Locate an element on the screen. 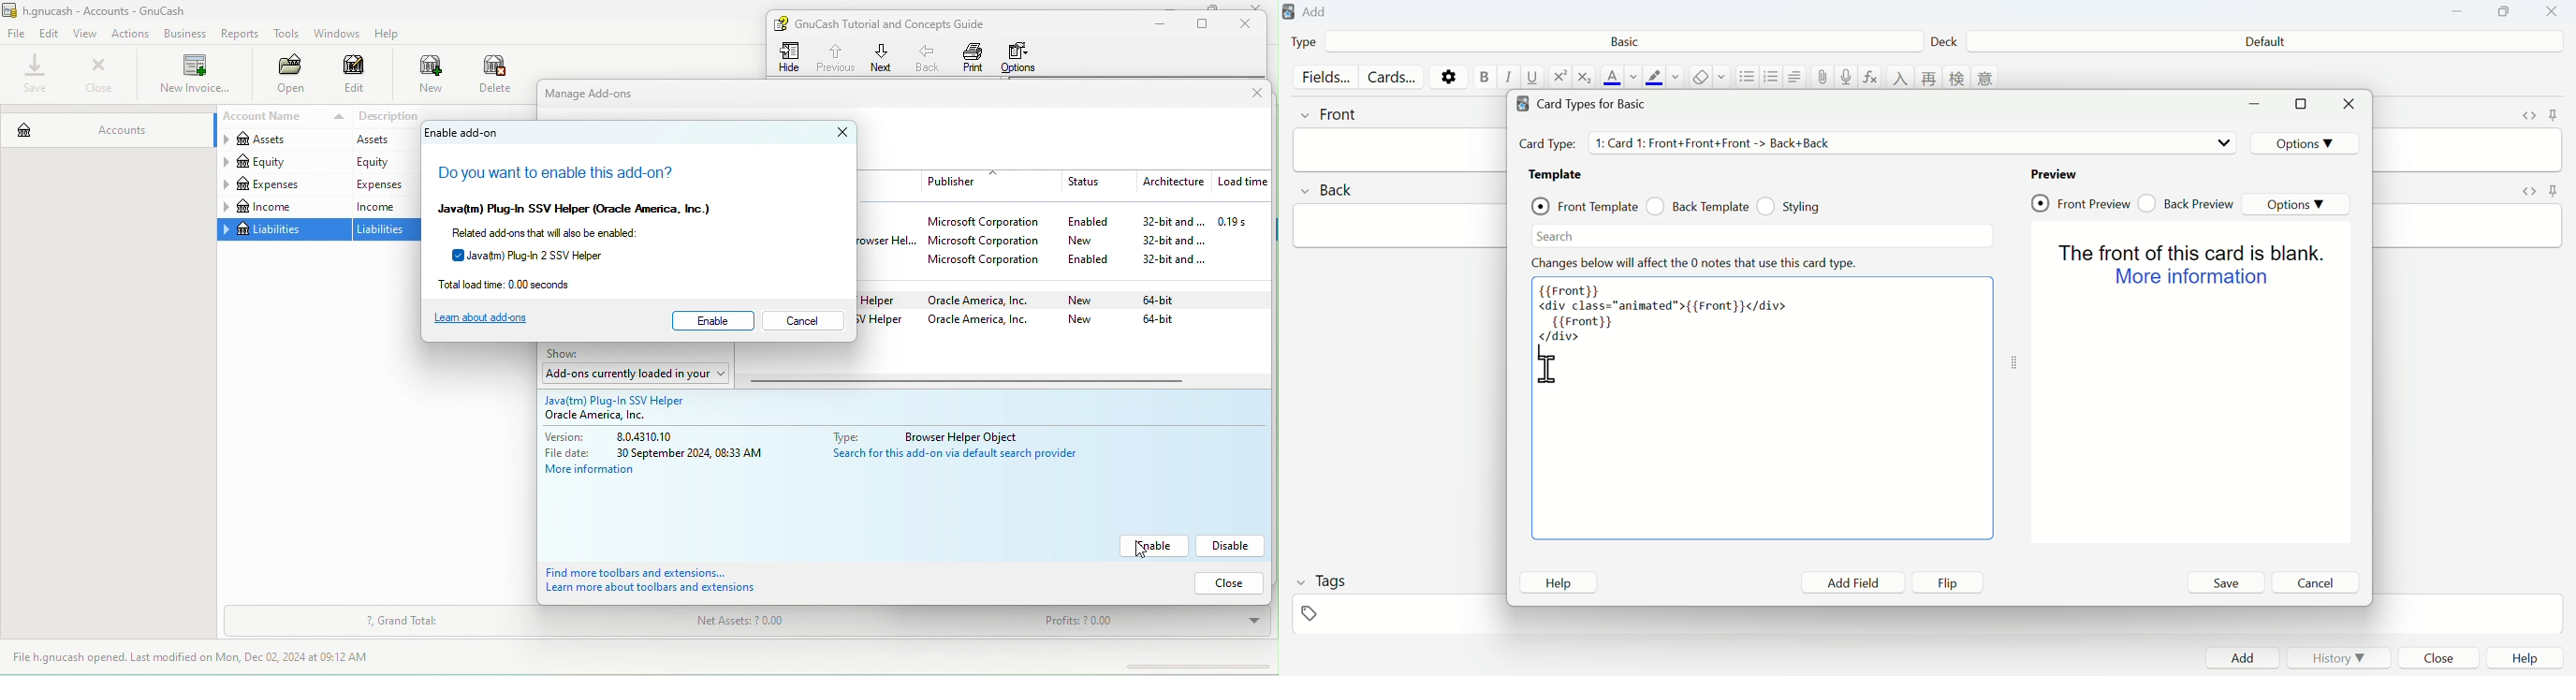 Image resolution: width=2576 pixels, height=700 pixels. Back Preview is located at coordinates (2186, 204).